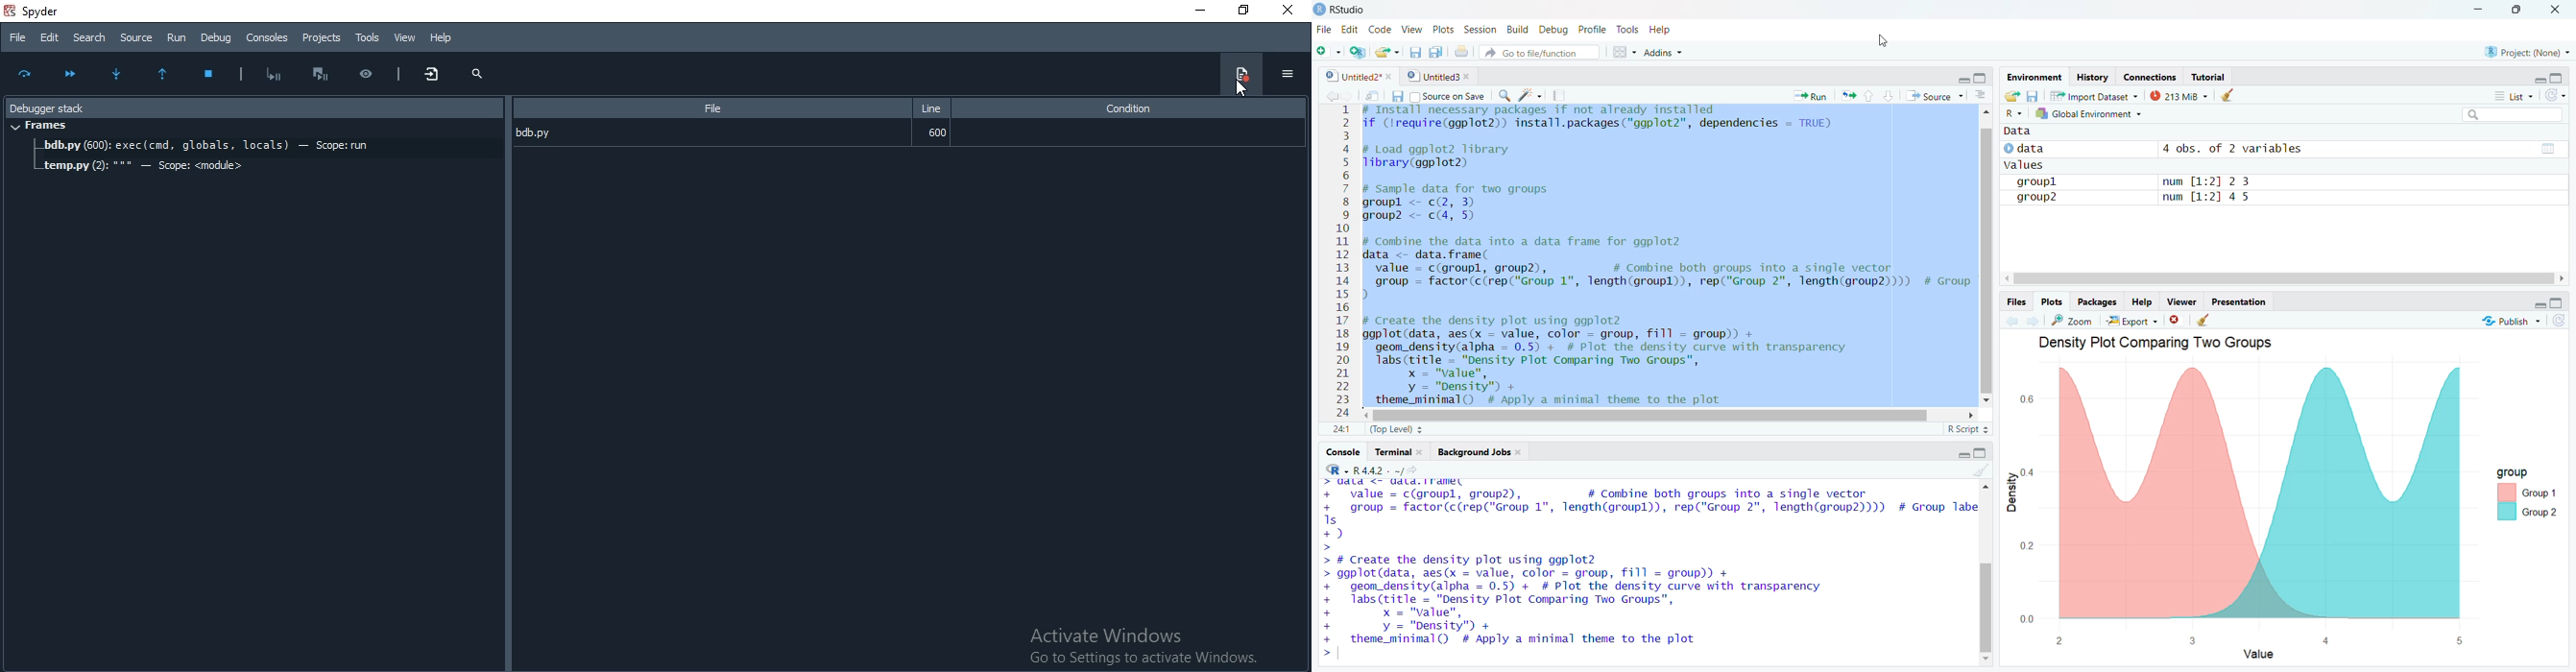  Describe the element at coordinates (2564, 323) in the screenshot. I see `redo` at that location.